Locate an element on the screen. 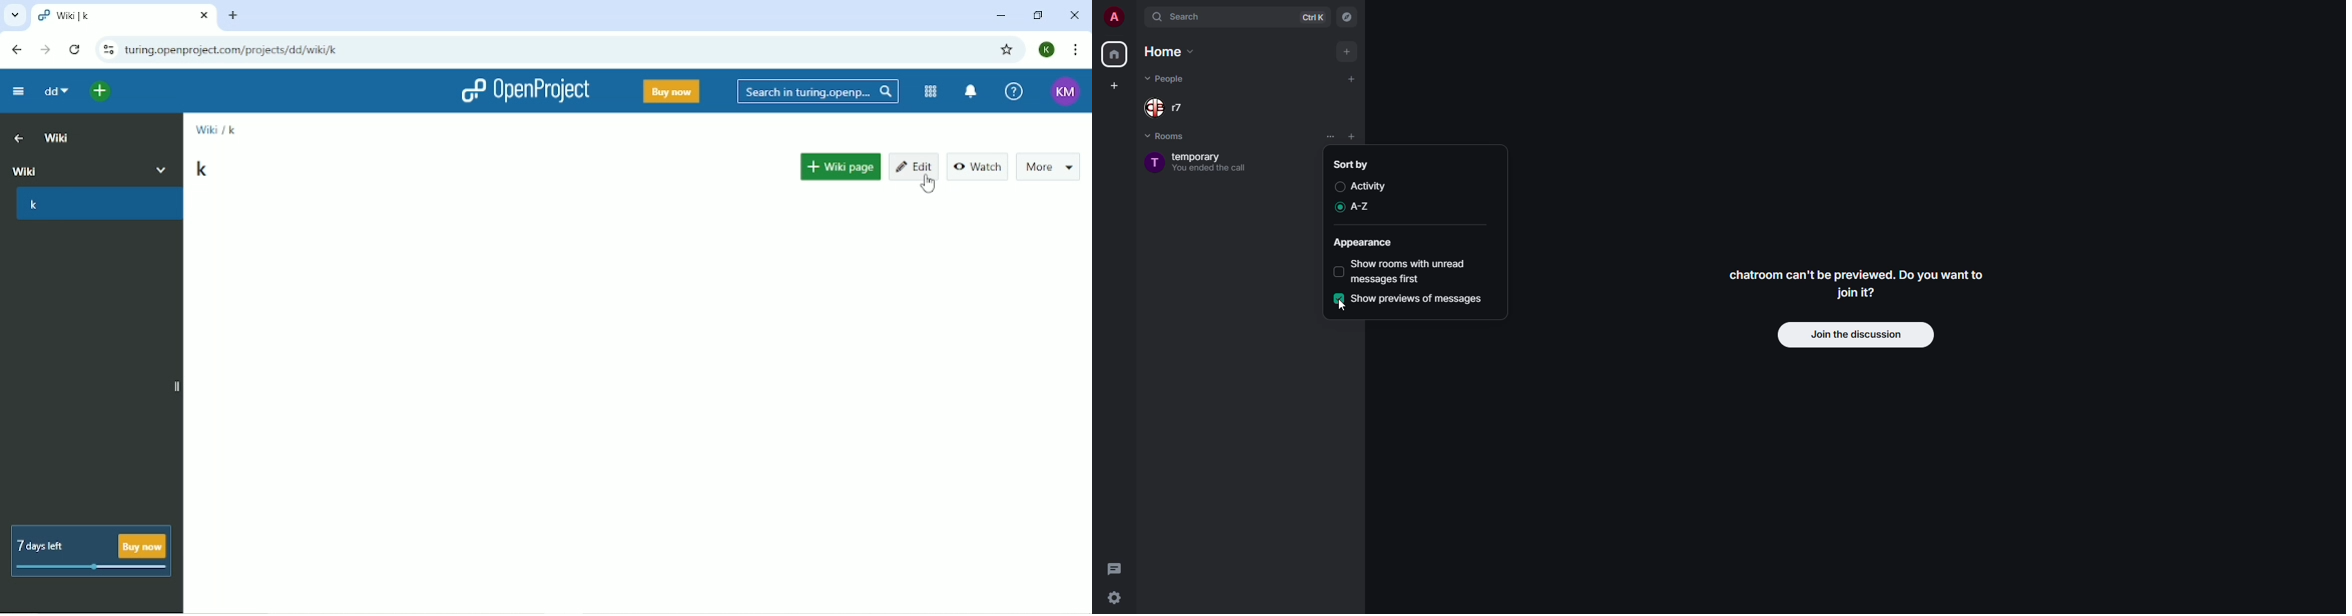 Image resolution: width=2352 pixels, height=616 pixels. profile is located at coordinates (1113, 18).